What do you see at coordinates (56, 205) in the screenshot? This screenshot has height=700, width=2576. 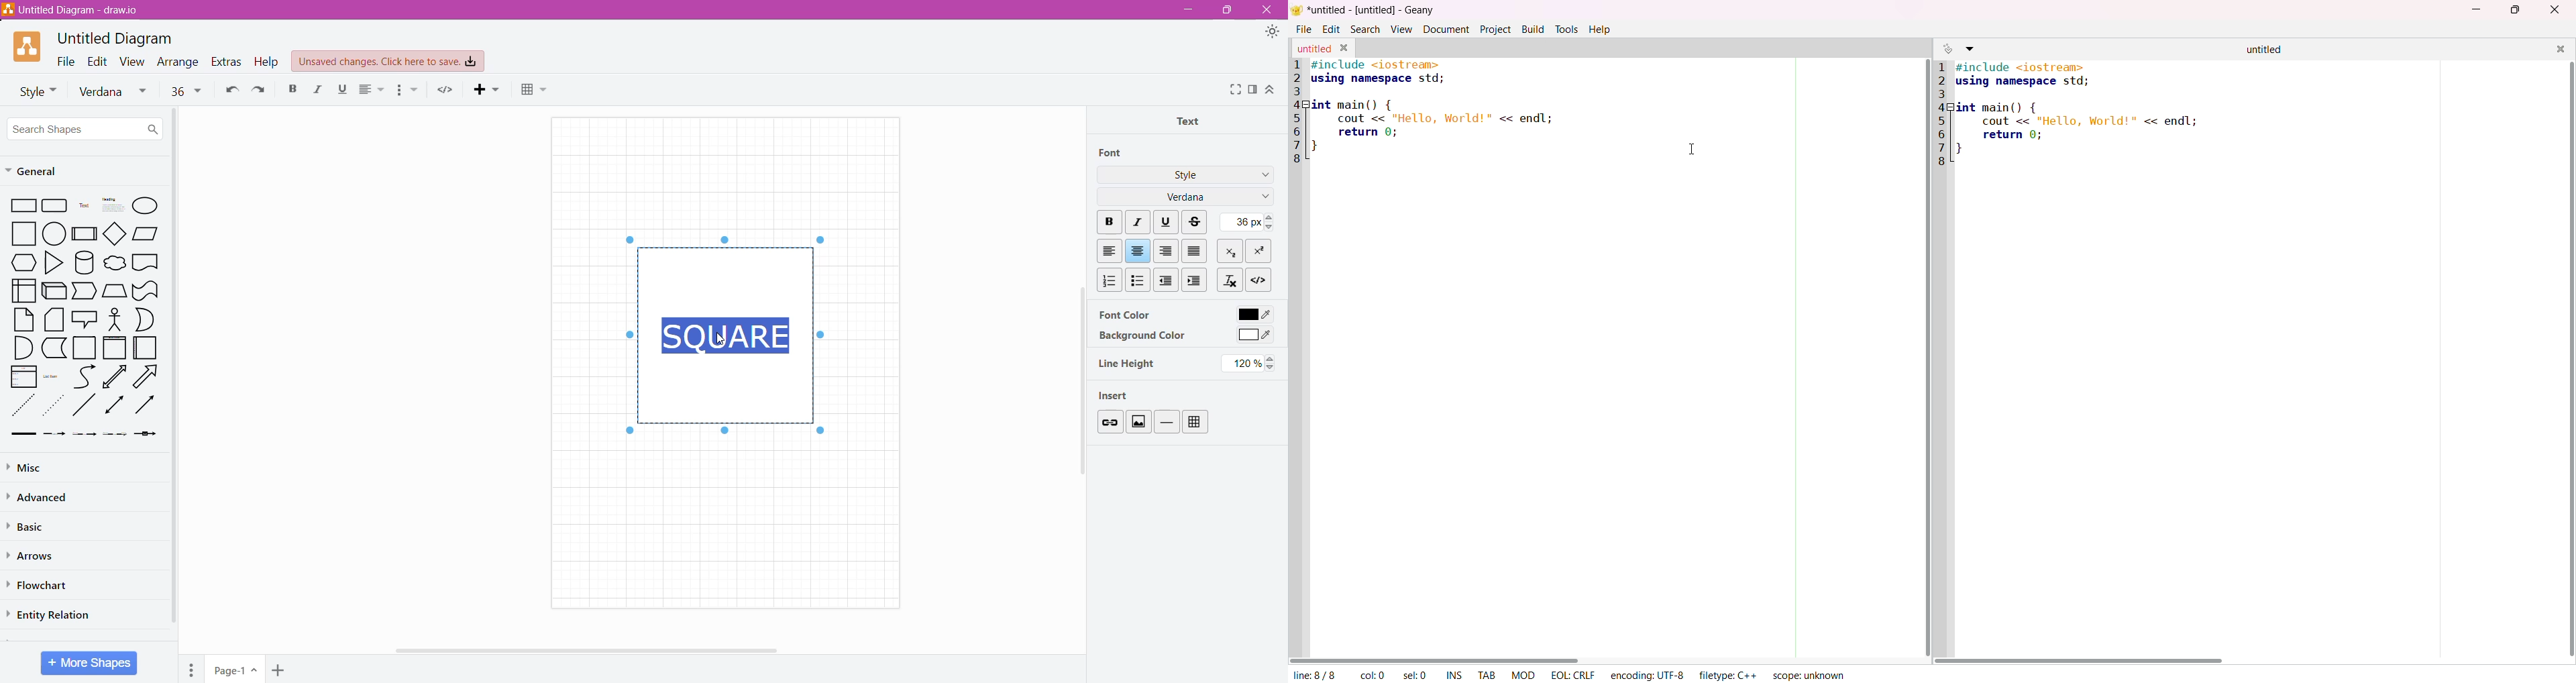 I see `Rectangle grid` at bounding box center [56, 205].